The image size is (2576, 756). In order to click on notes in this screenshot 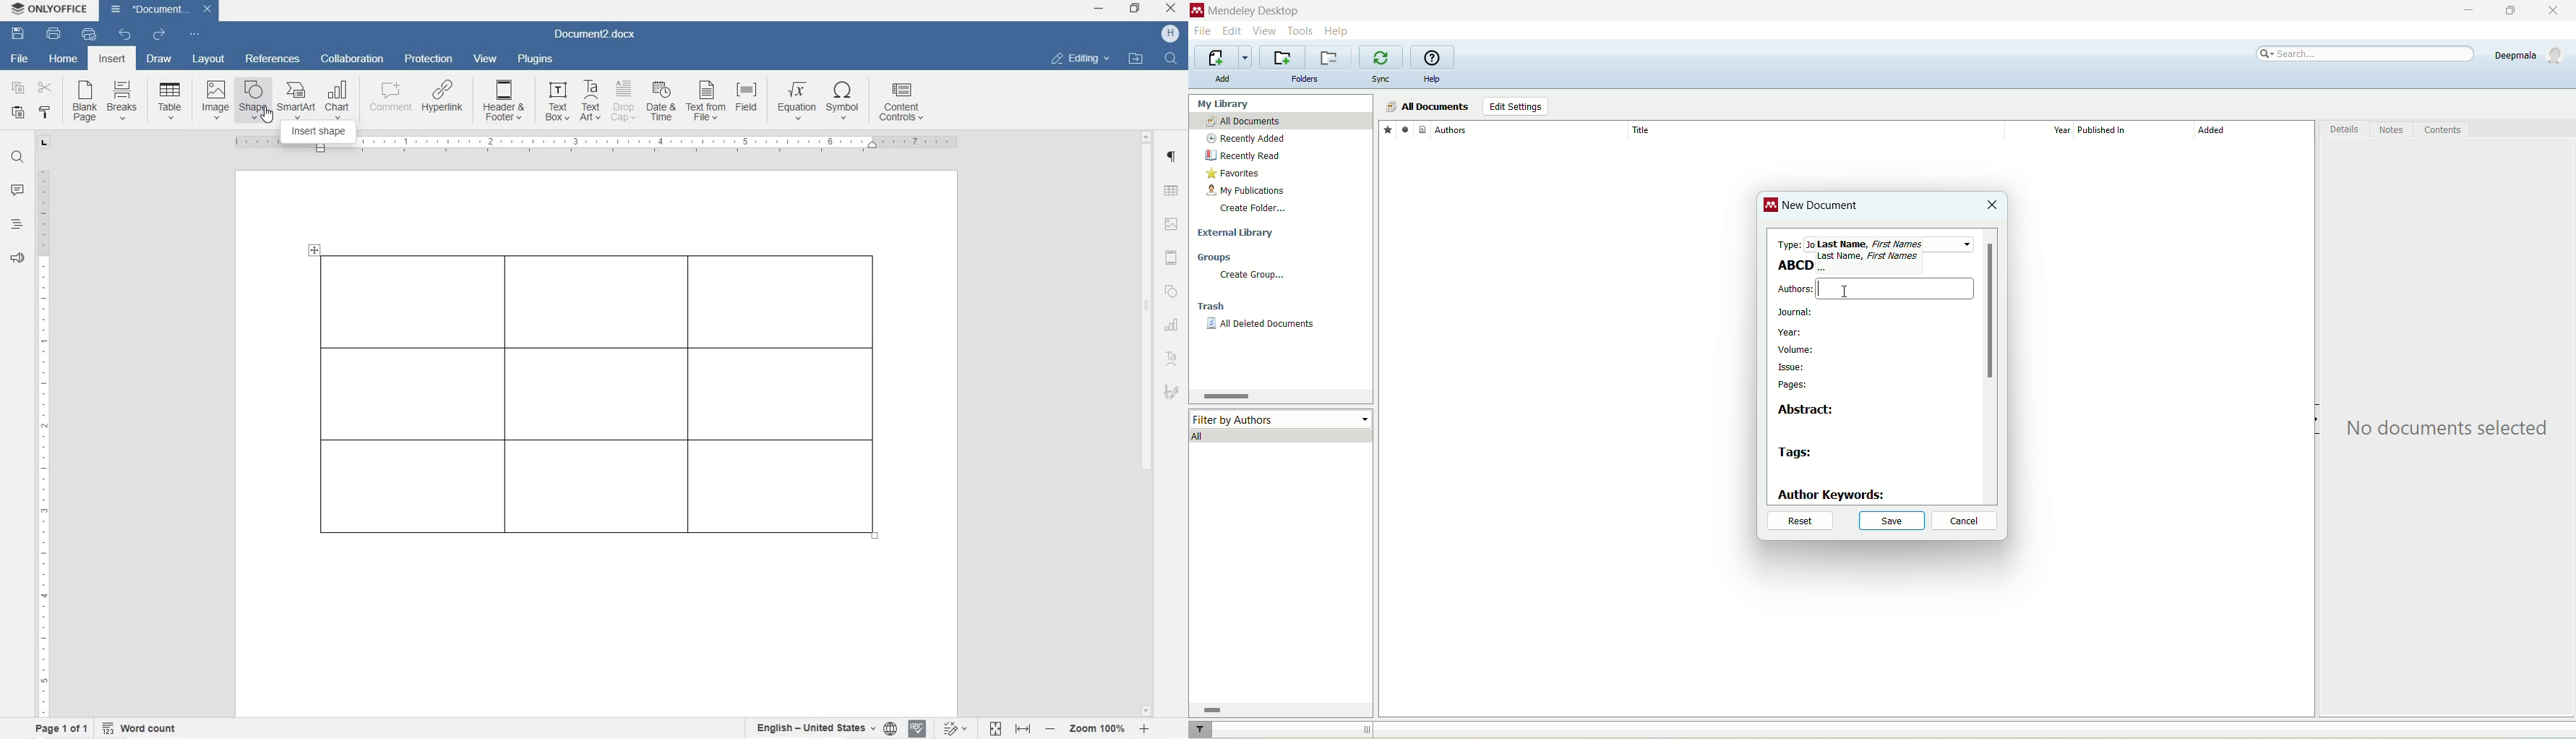, I will do `click(2393, 130)`.